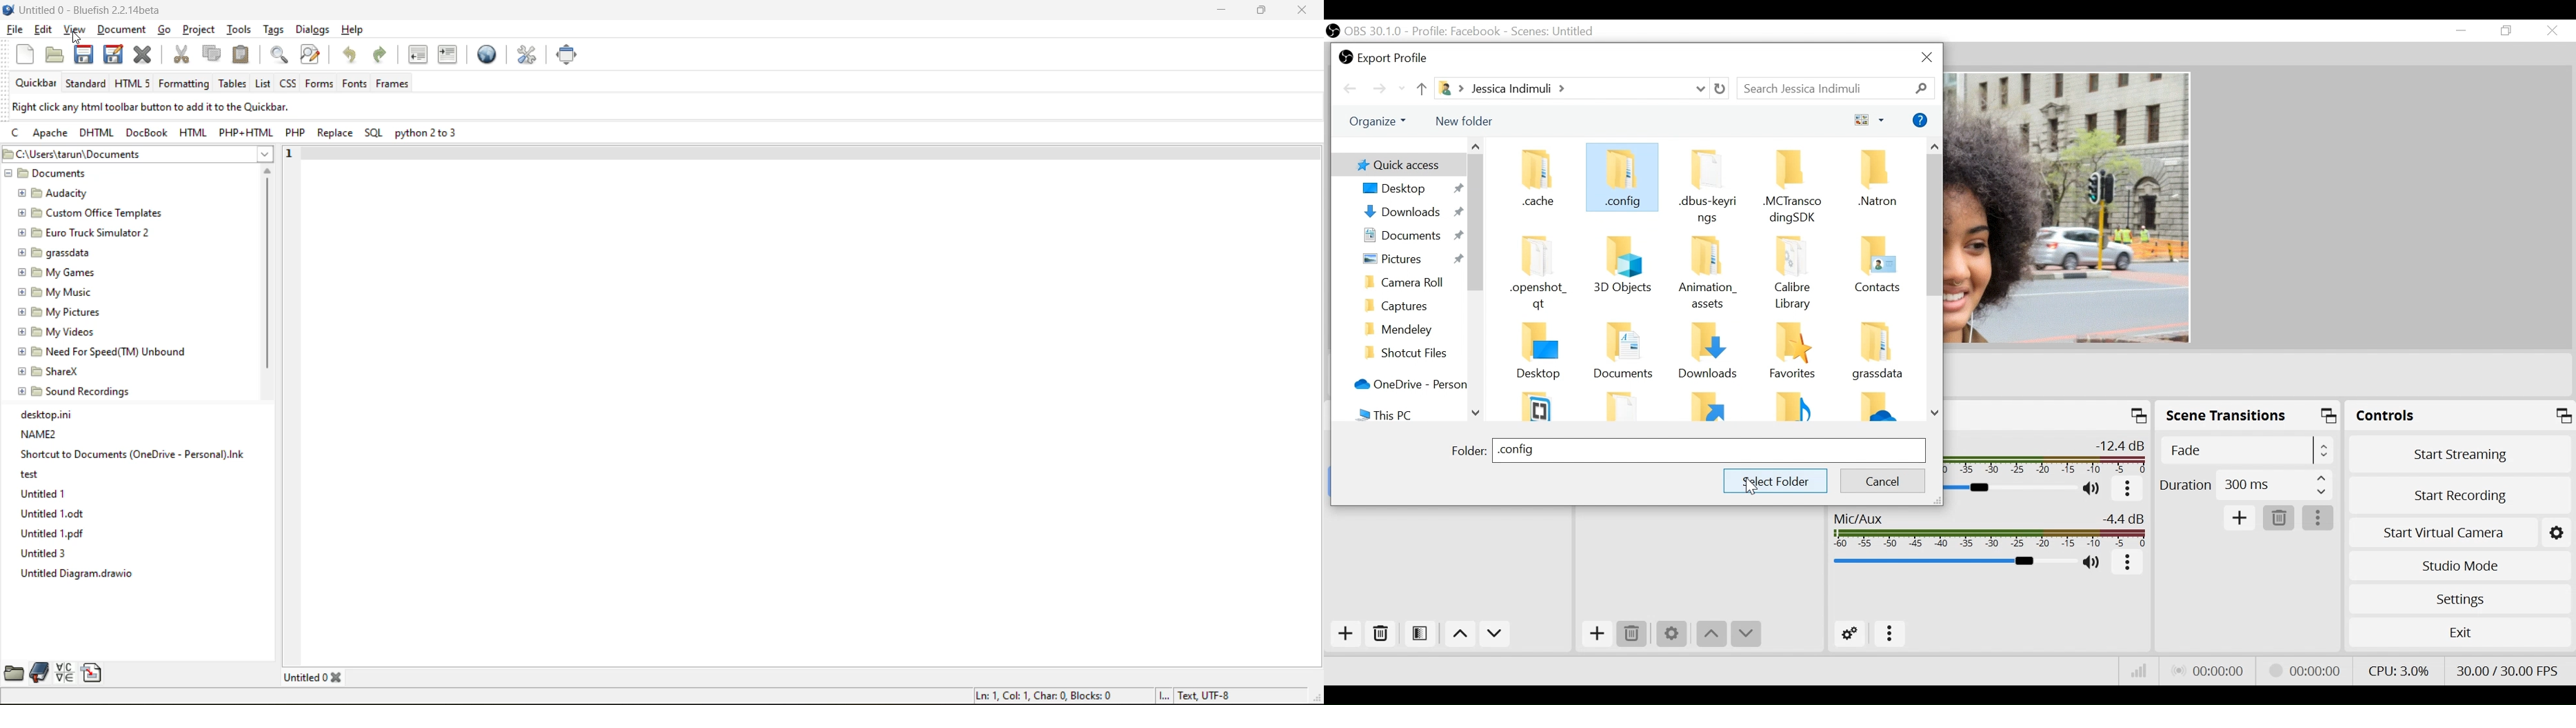 This screenshot has width=2576, height=728. Describe the element at coordinates (46, 493) in the screenshot. I see `Untitled 1` at that location.